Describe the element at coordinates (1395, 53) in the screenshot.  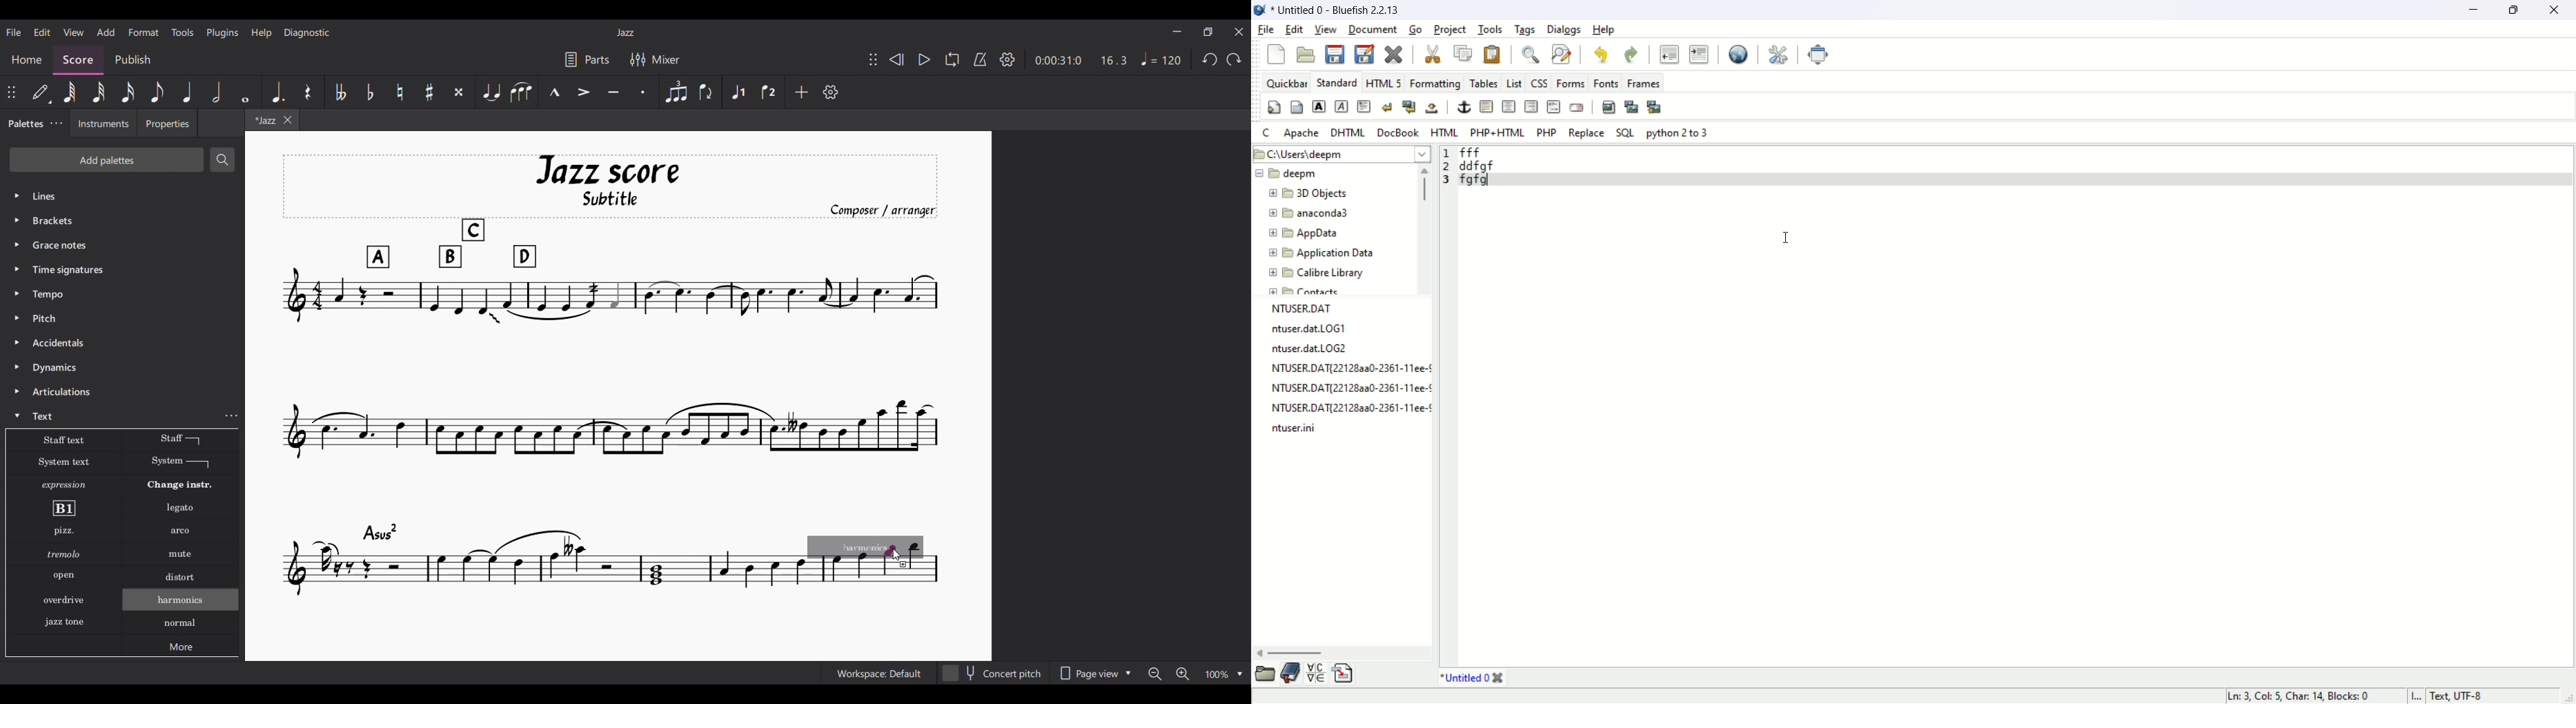
I see `close current file` at that location.